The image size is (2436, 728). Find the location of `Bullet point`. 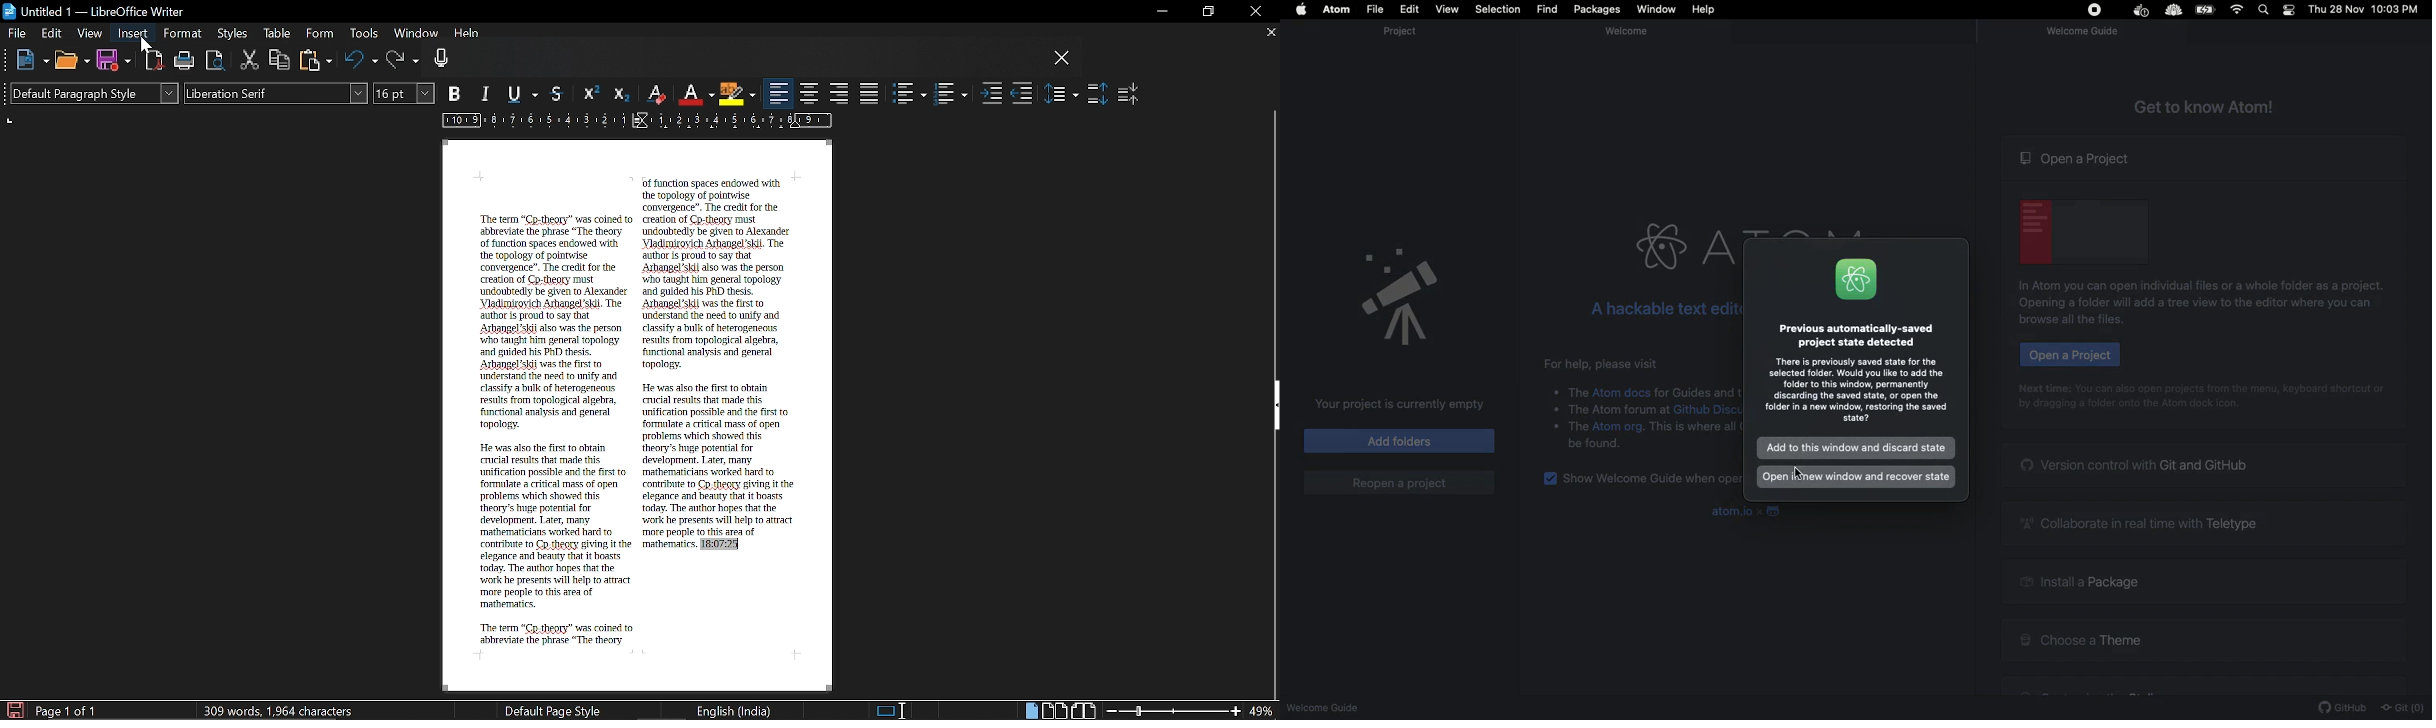

Bullet point is located at coordinates (1547, 418).